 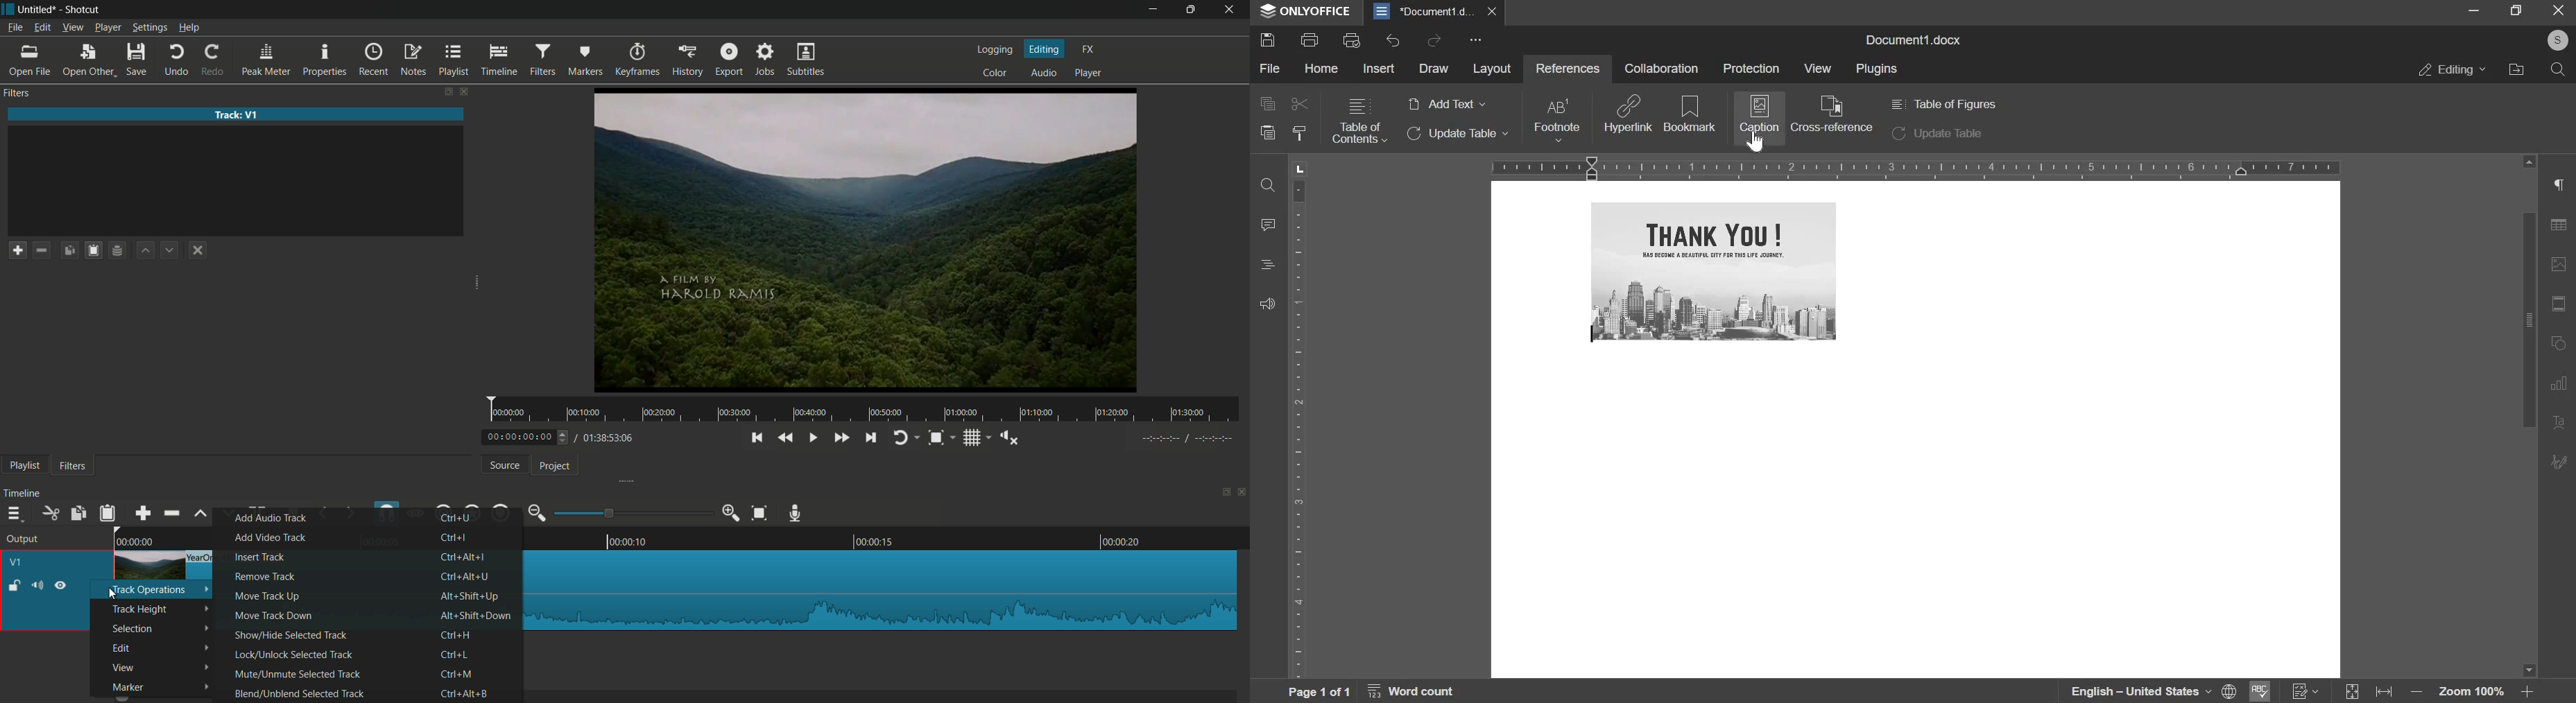 I want to click on export, so click(x=730, y=60).